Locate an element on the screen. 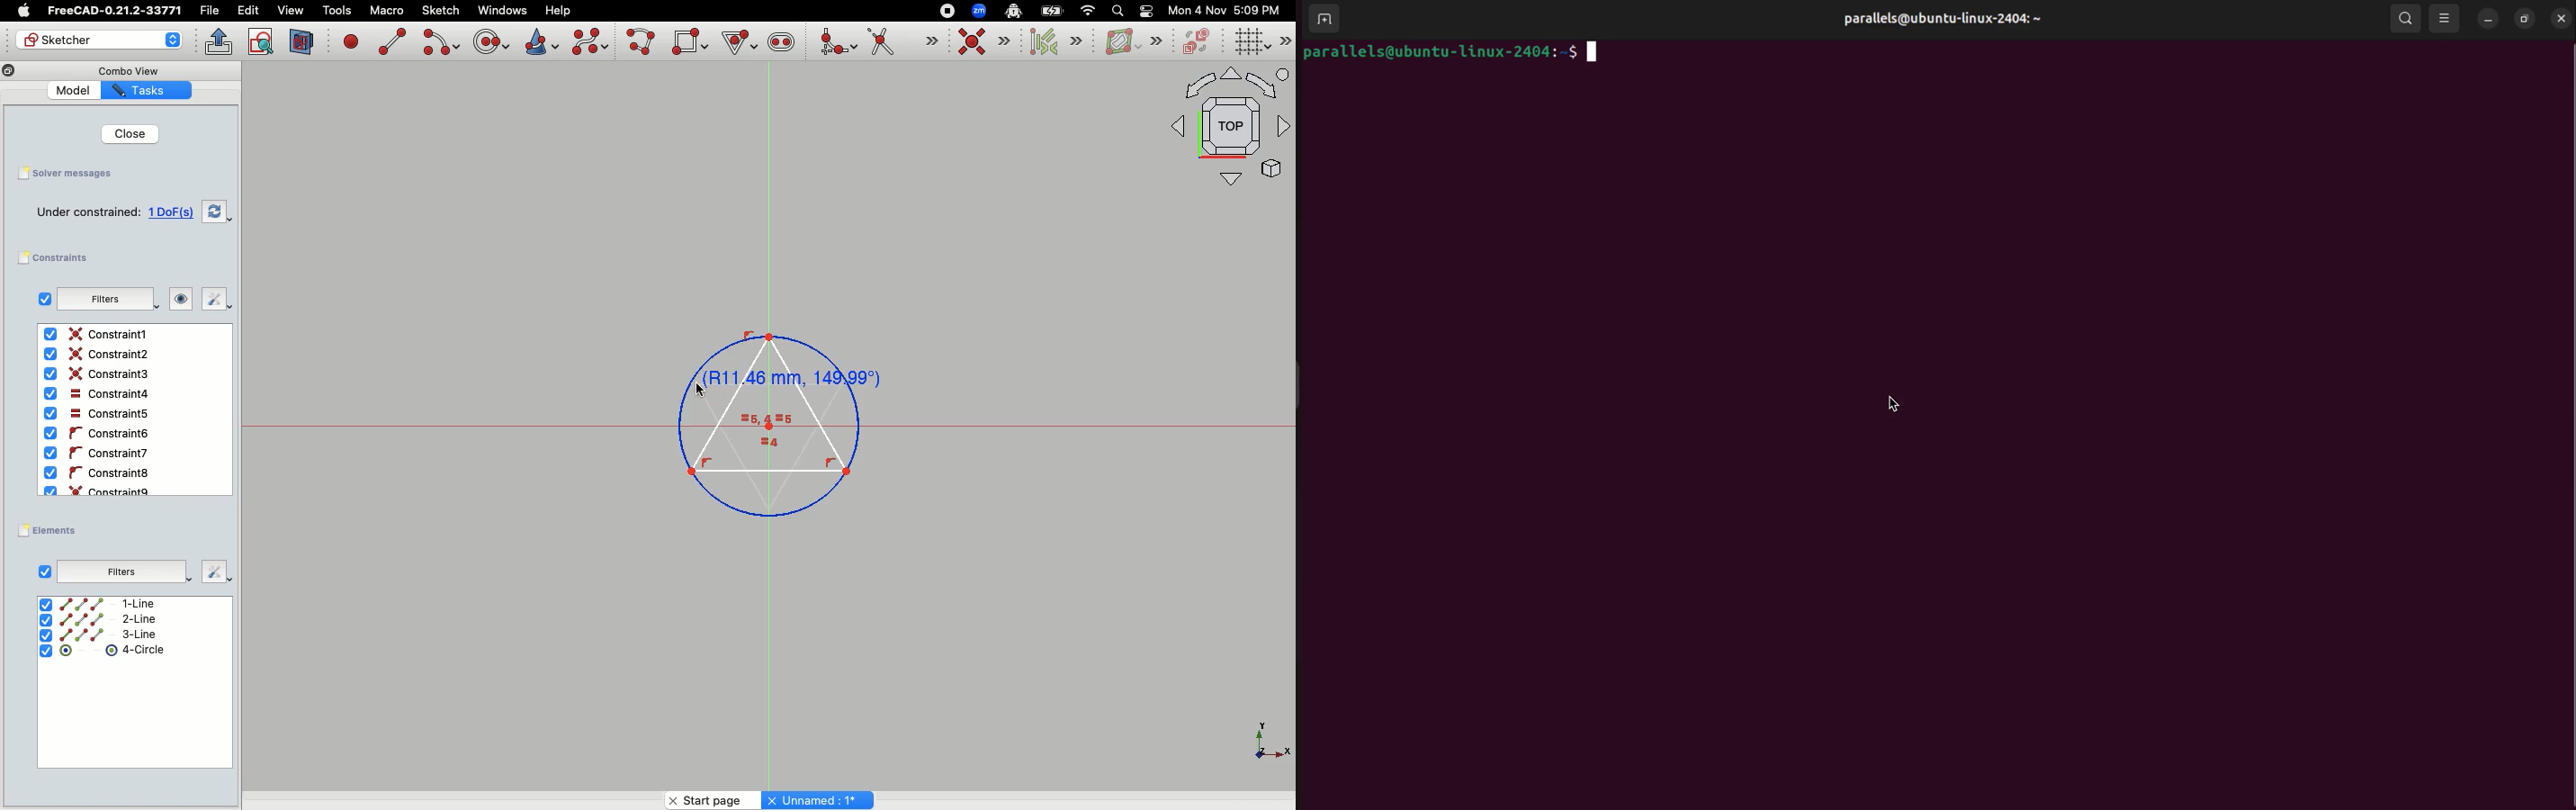  FreeCAD-0.21.2-33771 is located at coordinates (114, 11).